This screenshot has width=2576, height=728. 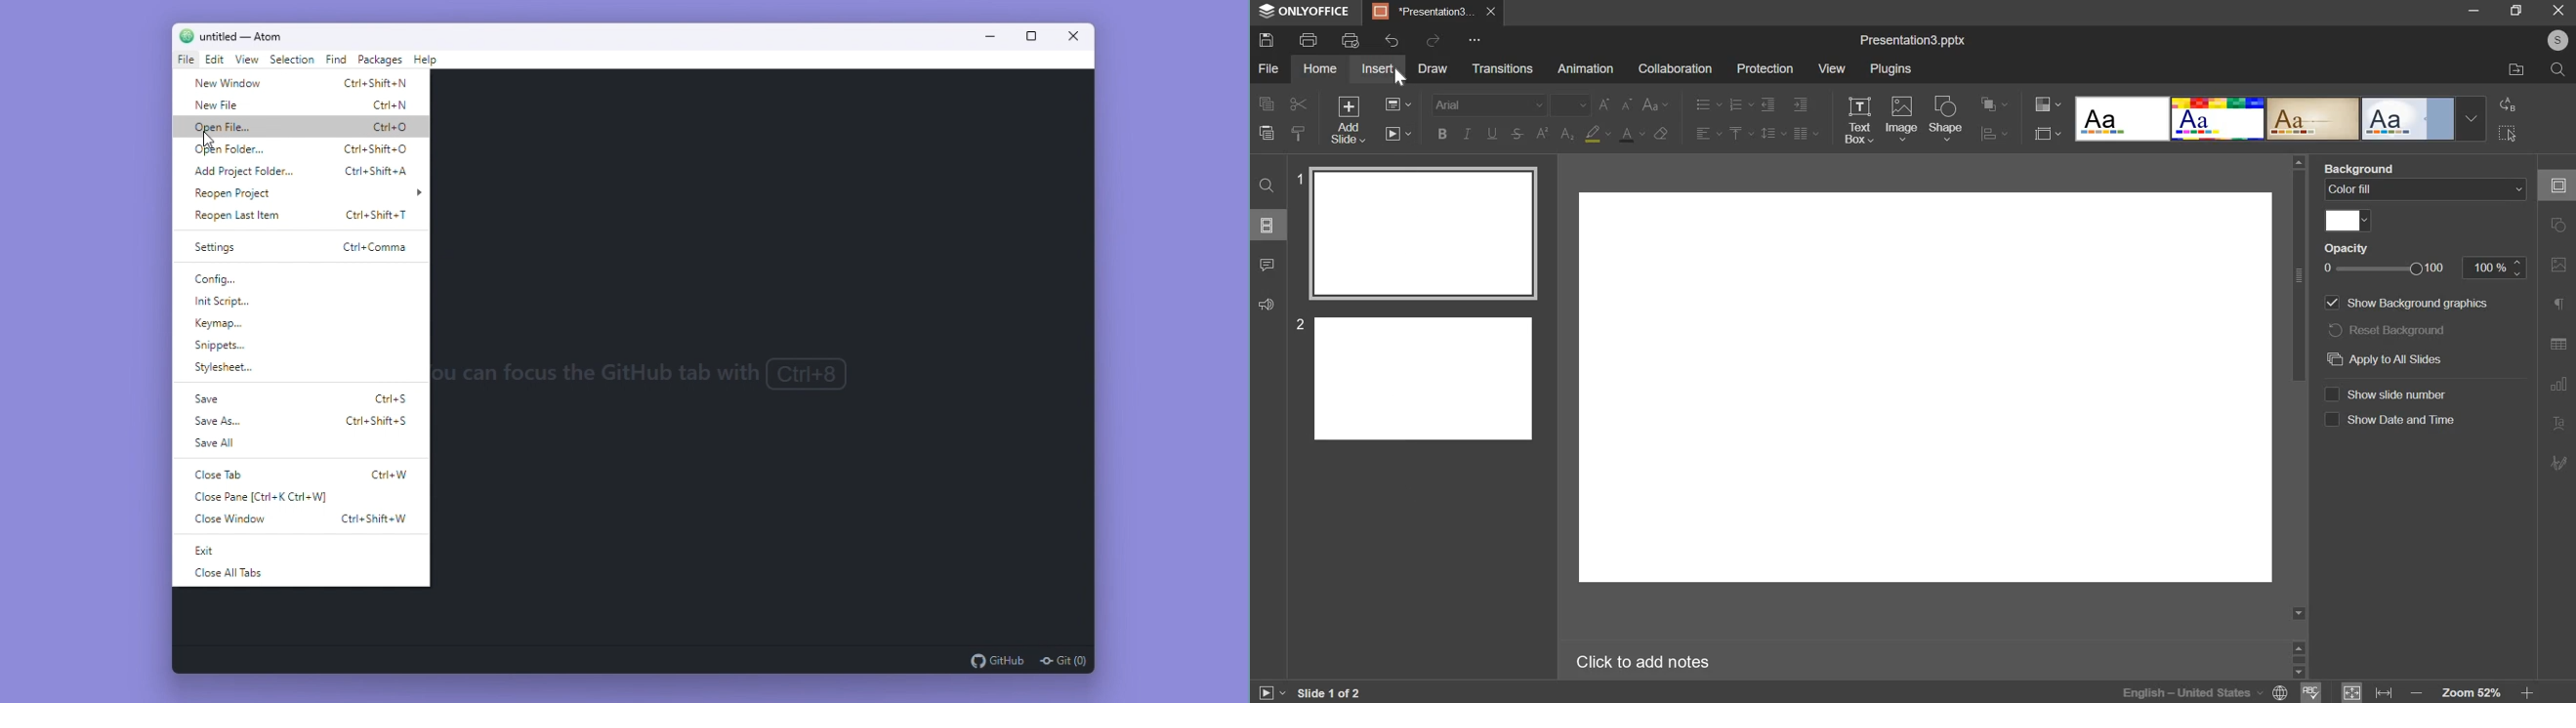 What do you see at coordinates (1599, 133) in the screenshot?
I see `fill color` at bounding box center [1599, 133].